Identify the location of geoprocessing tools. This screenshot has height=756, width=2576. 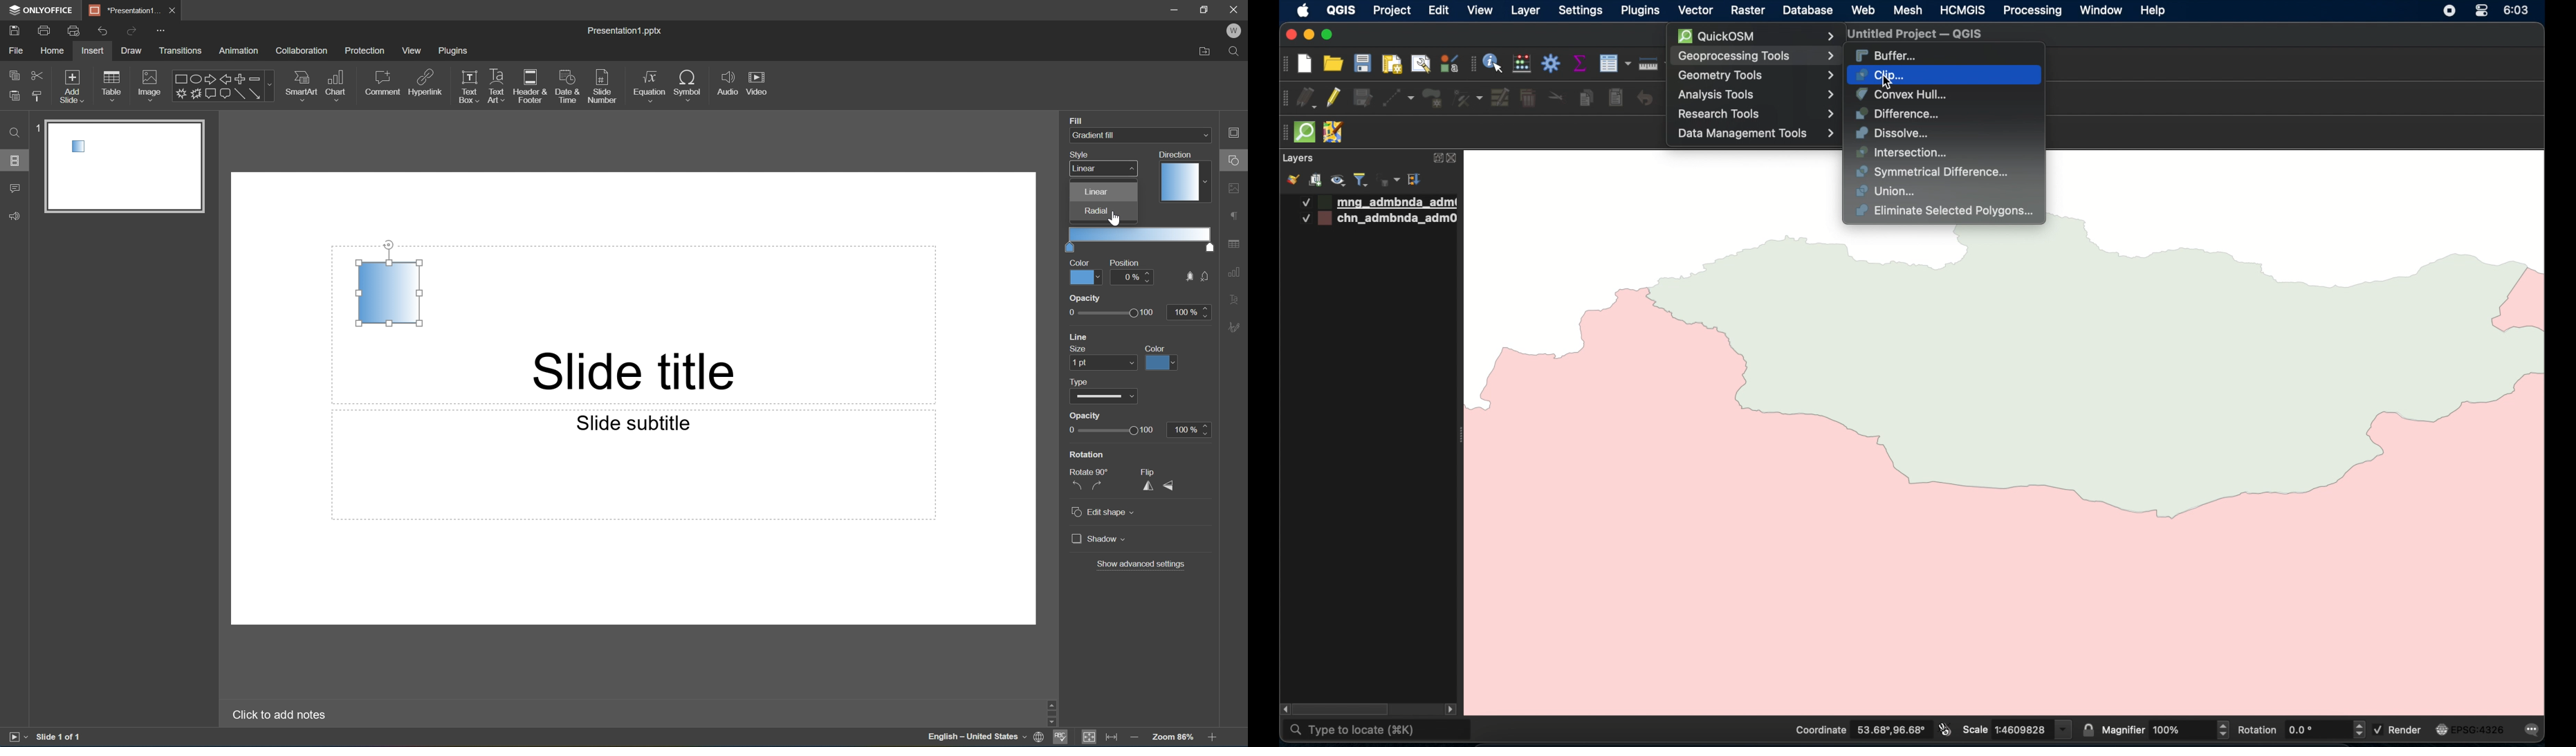
(1756, 56).